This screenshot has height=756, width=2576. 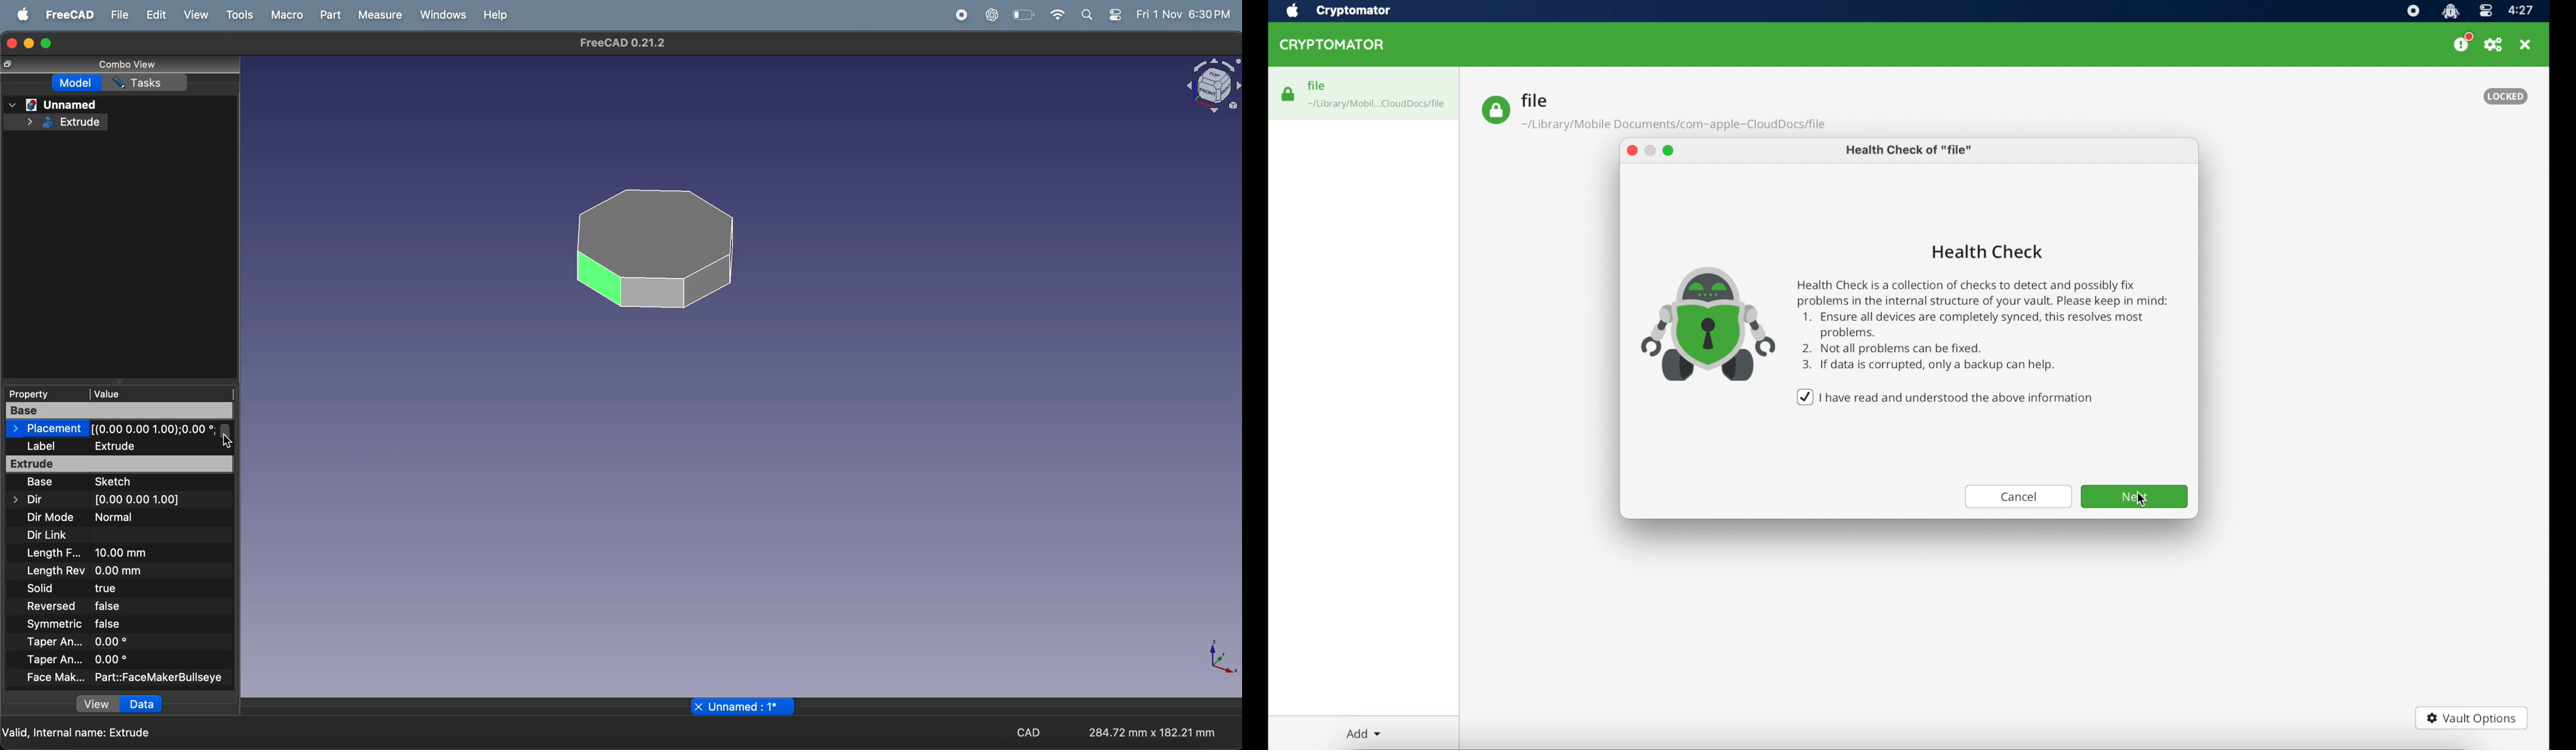 I want to click on label, so click(x=46, y=447).